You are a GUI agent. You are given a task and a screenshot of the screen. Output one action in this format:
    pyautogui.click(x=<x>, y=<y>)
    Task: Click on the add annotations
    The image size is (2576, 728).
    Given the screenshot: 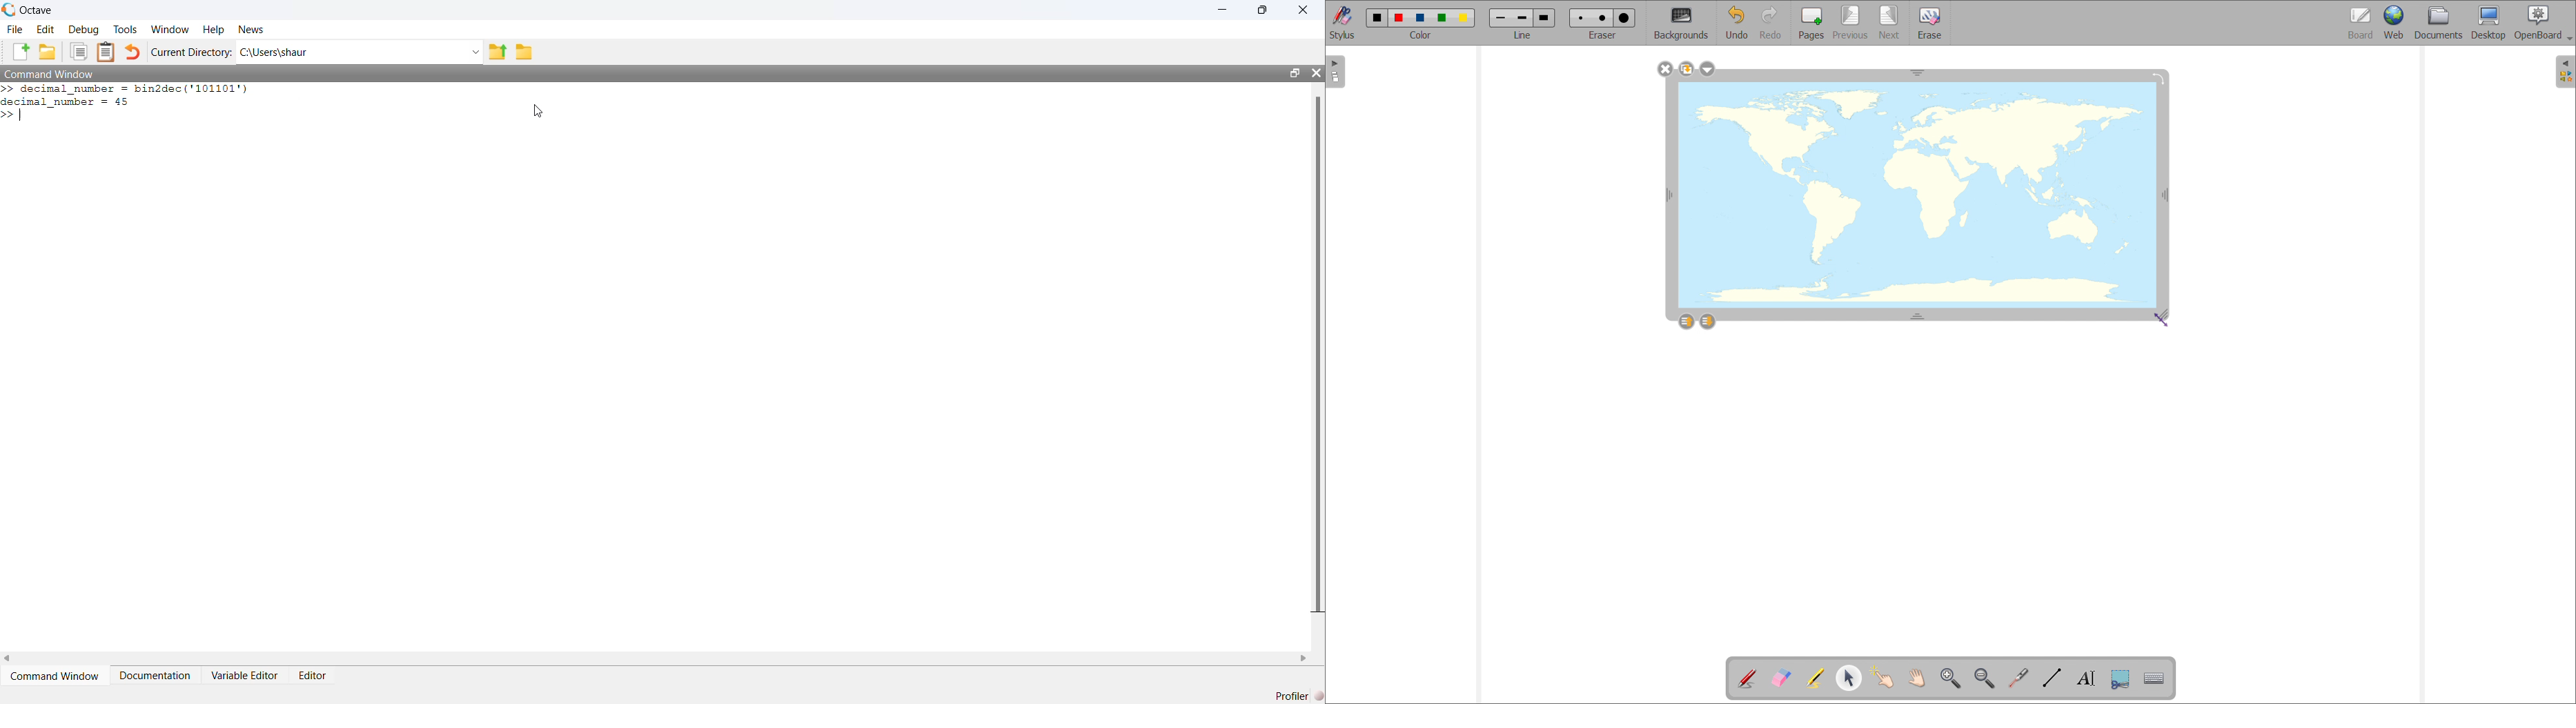 What is the action you would take?
    pyautogui.click(x=1748, y=678)
    